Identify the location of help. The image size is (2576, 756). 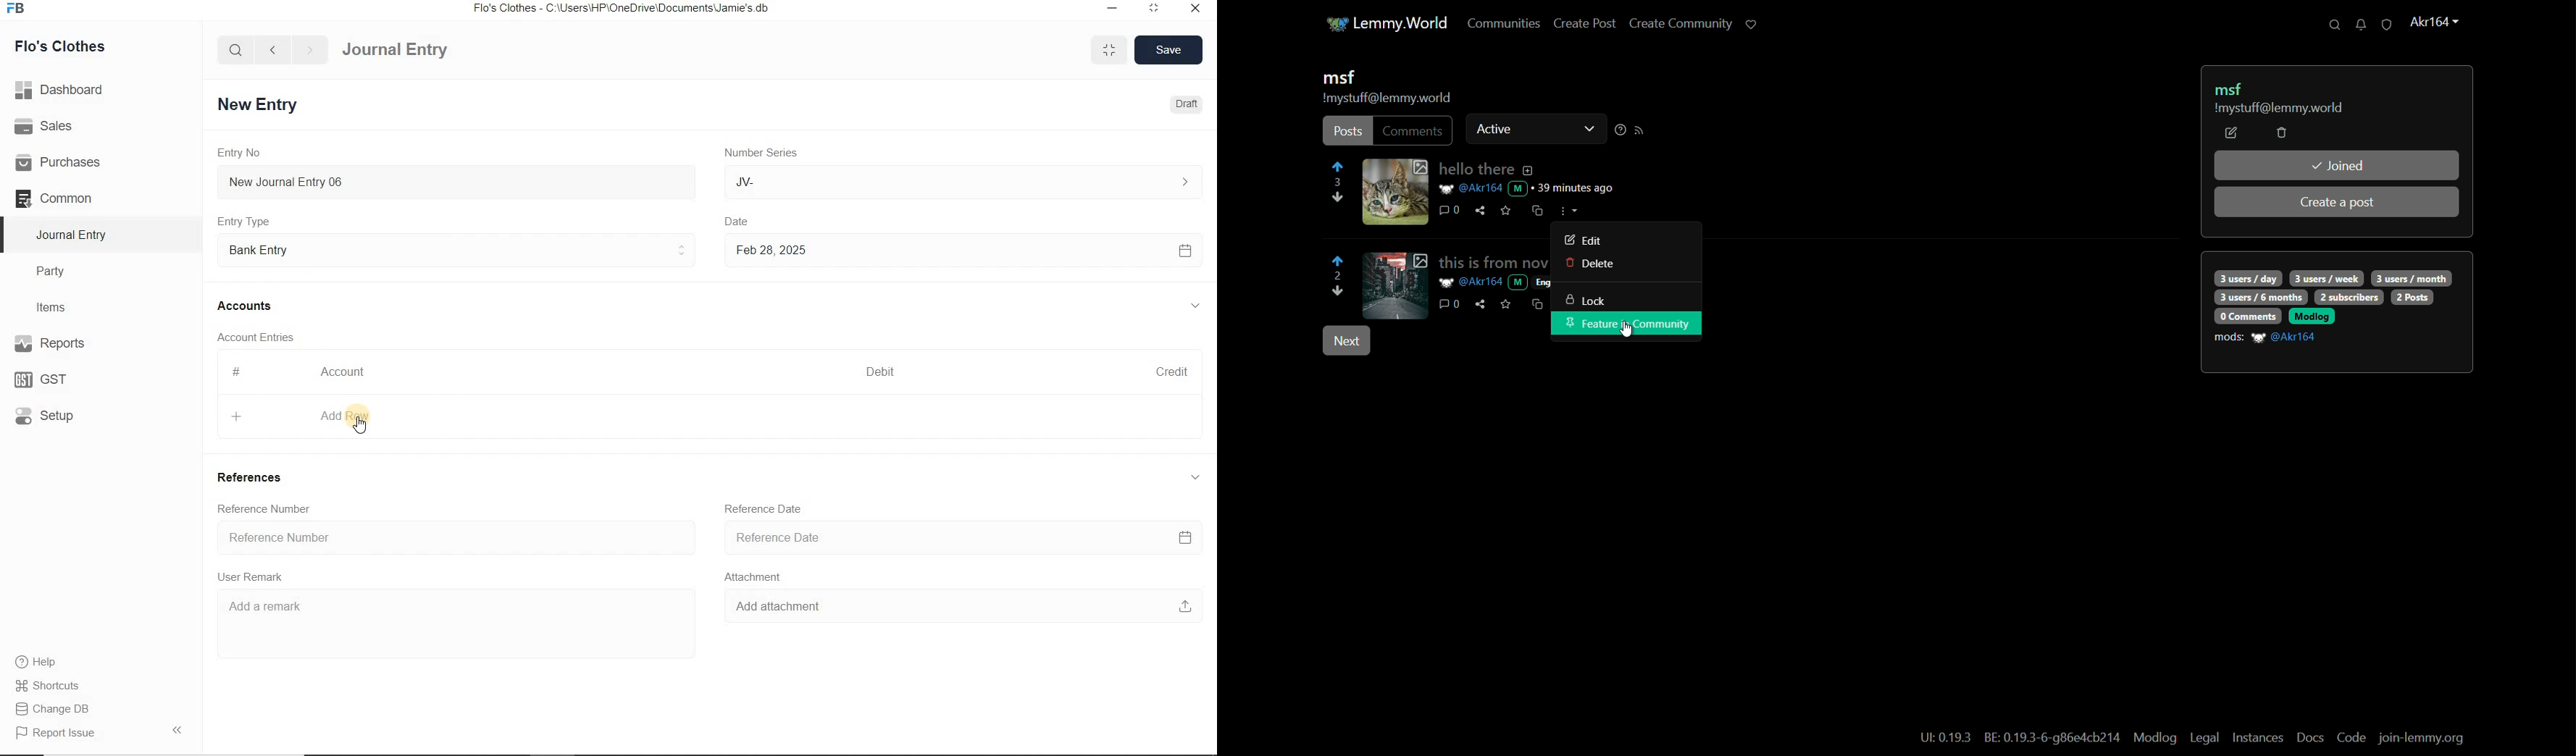
(36, 662).